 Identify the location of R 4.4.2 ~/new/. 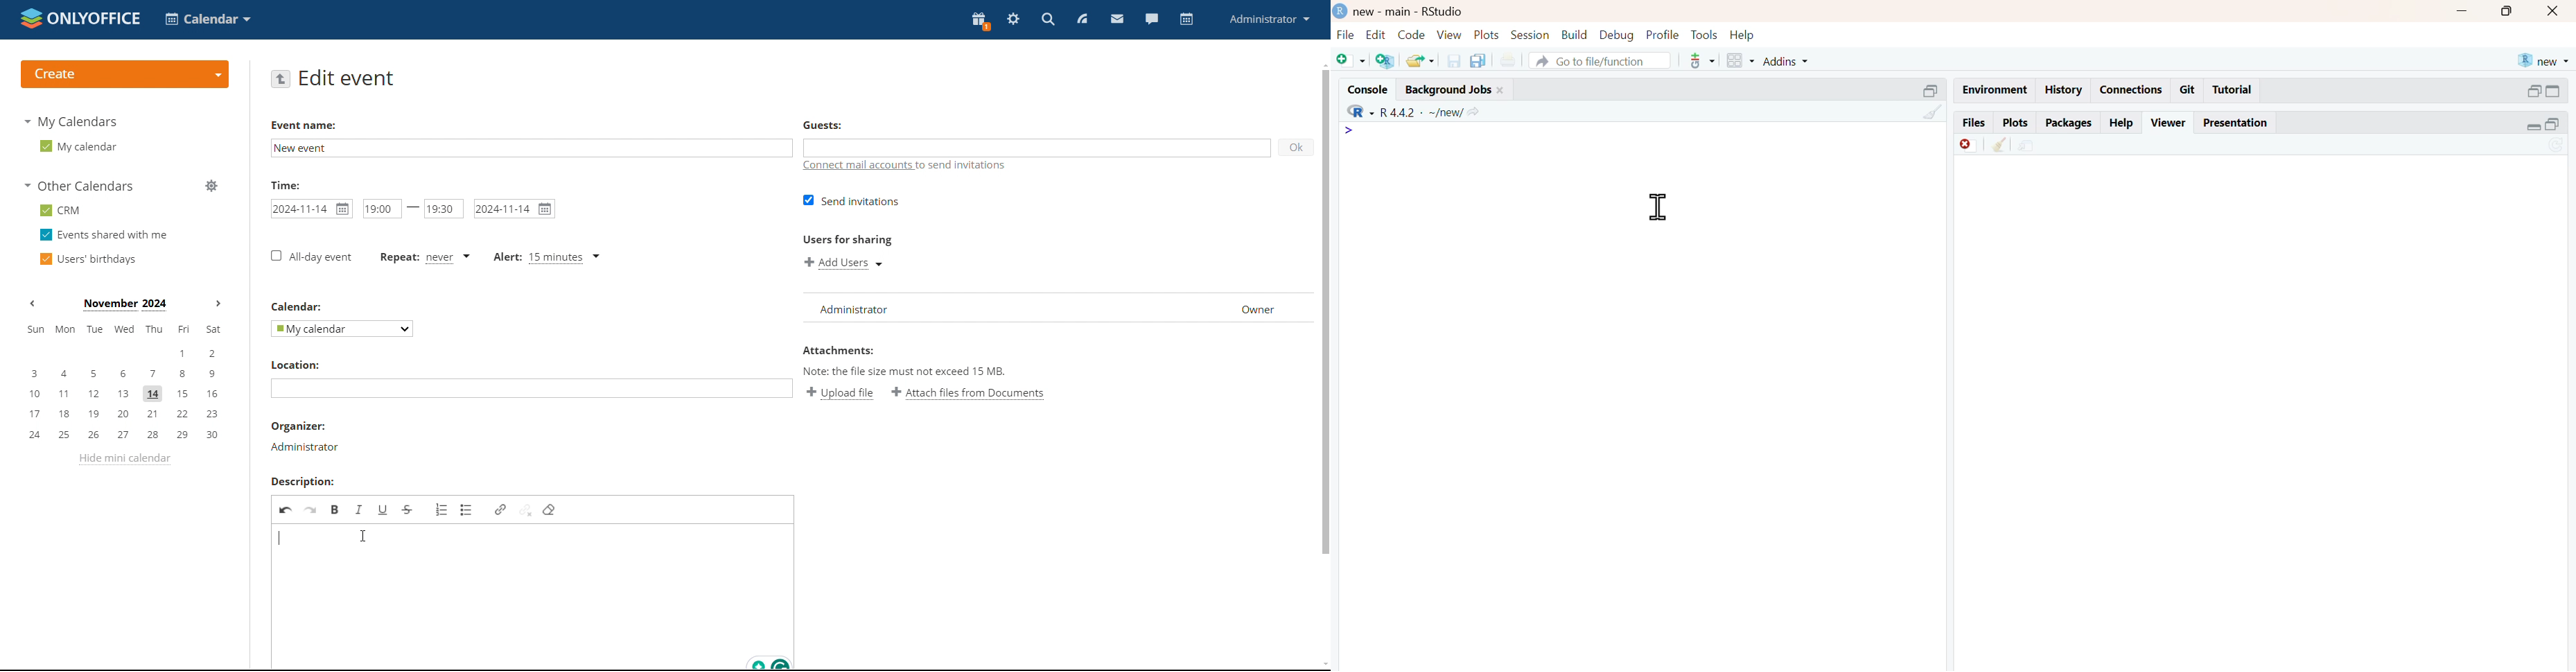
(1421, 112).